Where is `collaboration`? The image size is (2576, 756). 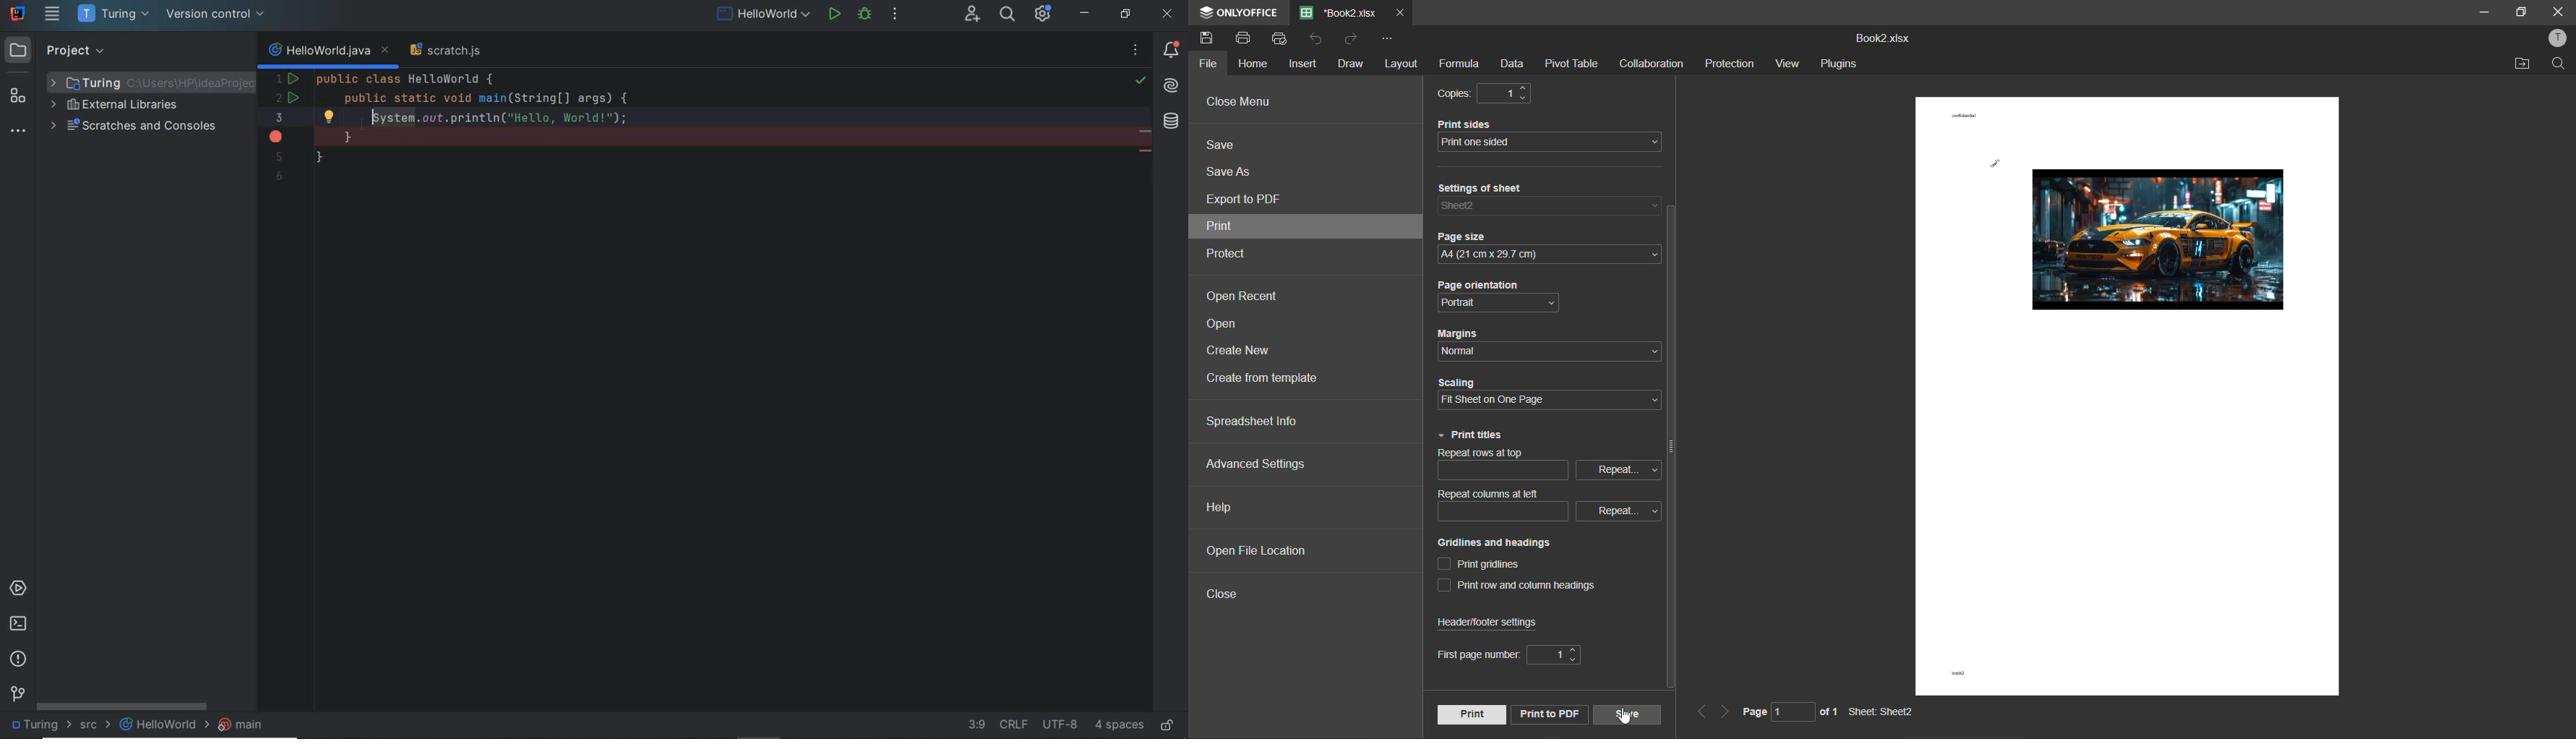
collaboration is located at coordinates (1654, 64).